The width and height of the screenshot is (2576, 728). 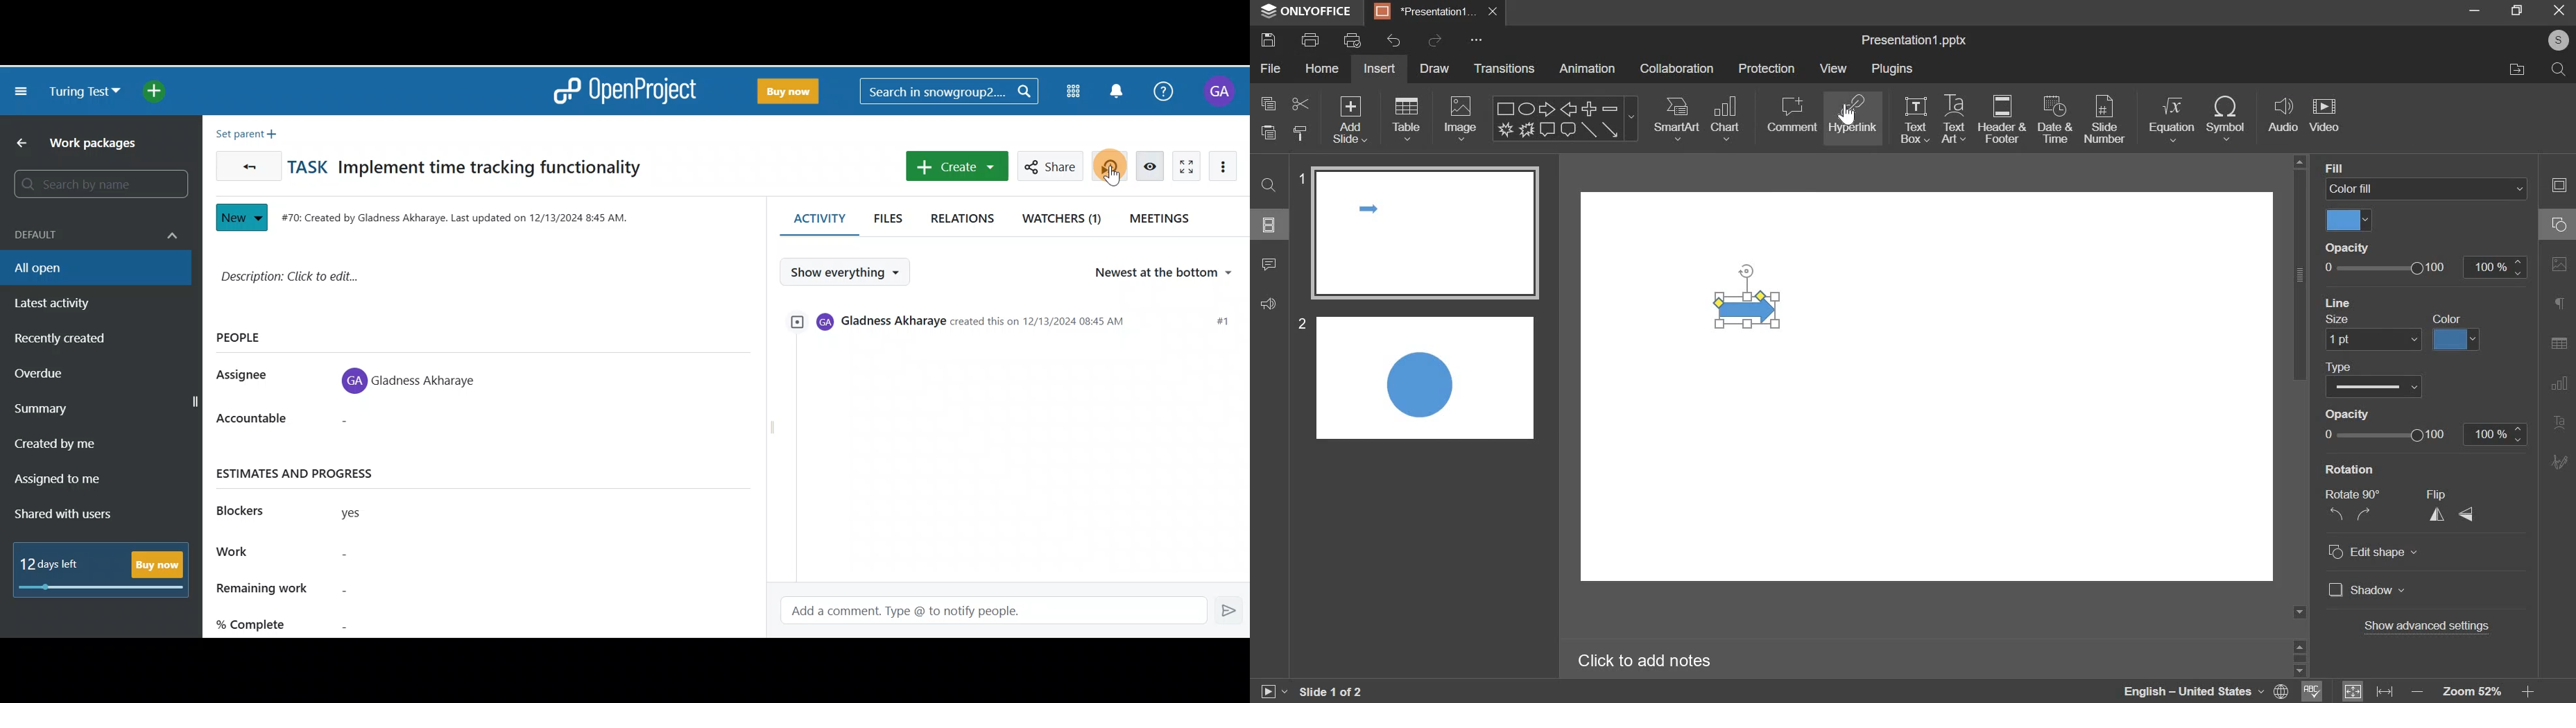 I want to click on Overdue, so click(x=74, y=378).